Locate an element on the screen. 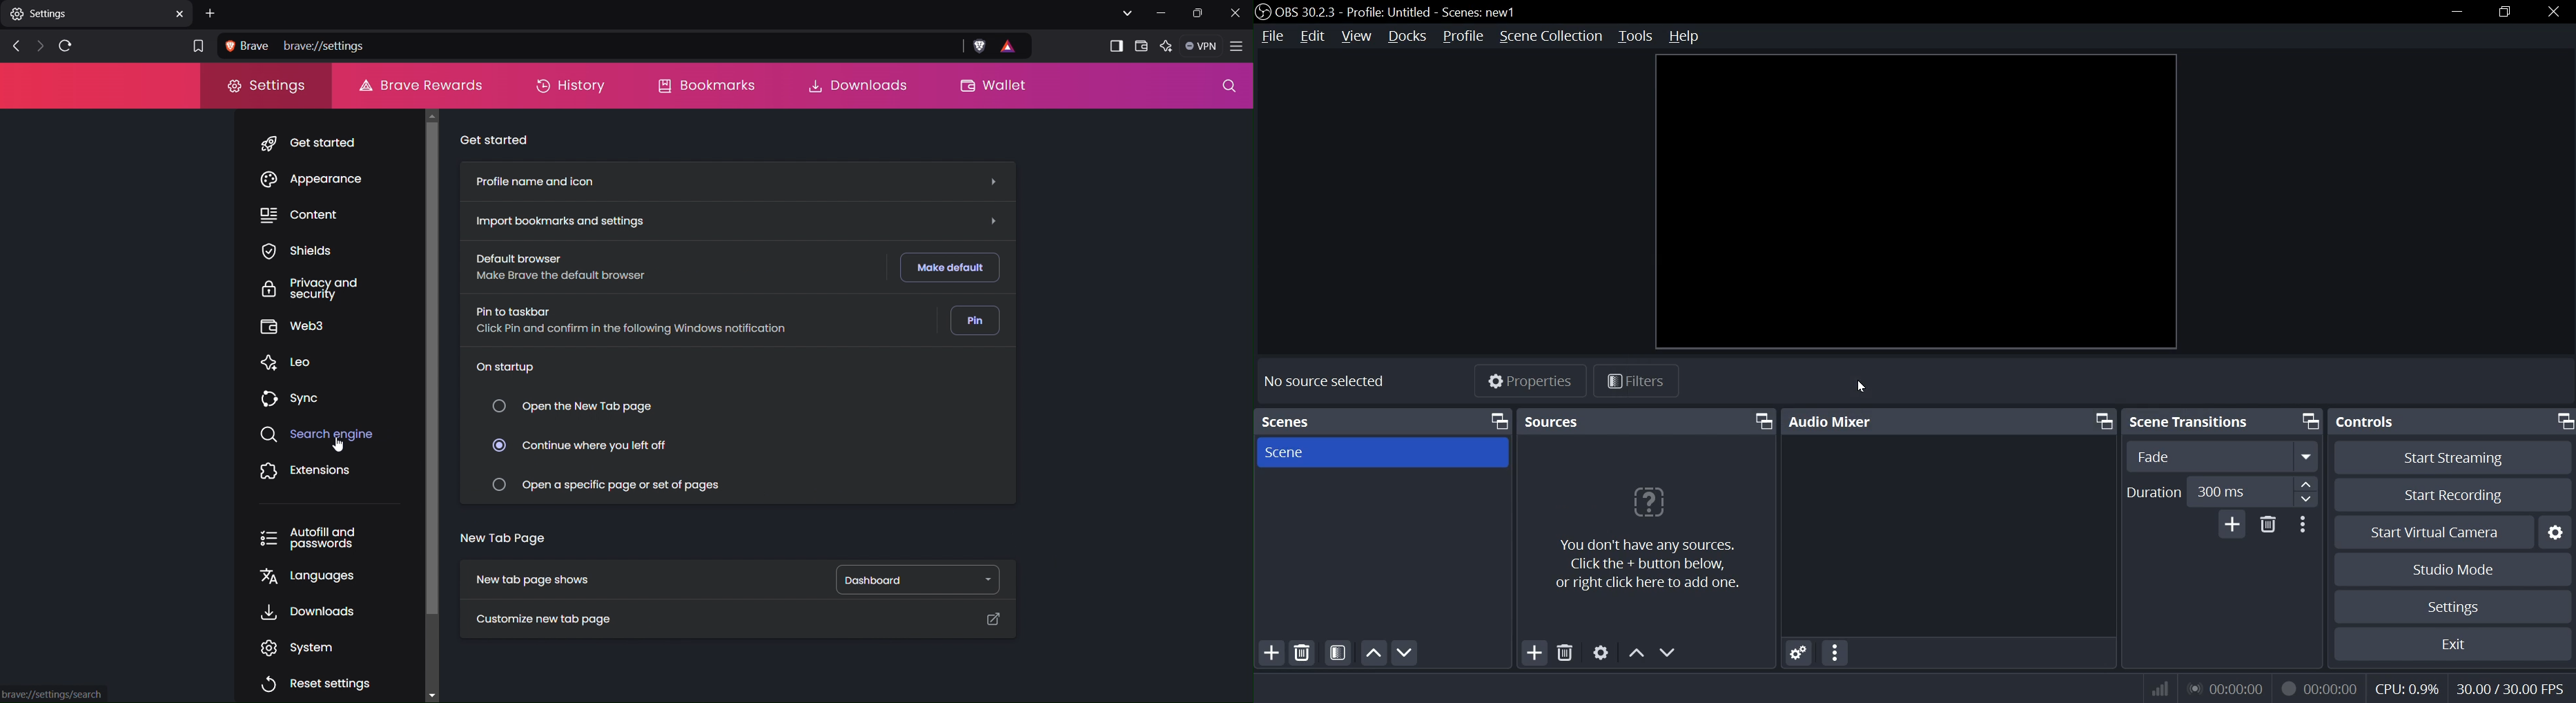  Properties is located at coordinates (1533, 382).